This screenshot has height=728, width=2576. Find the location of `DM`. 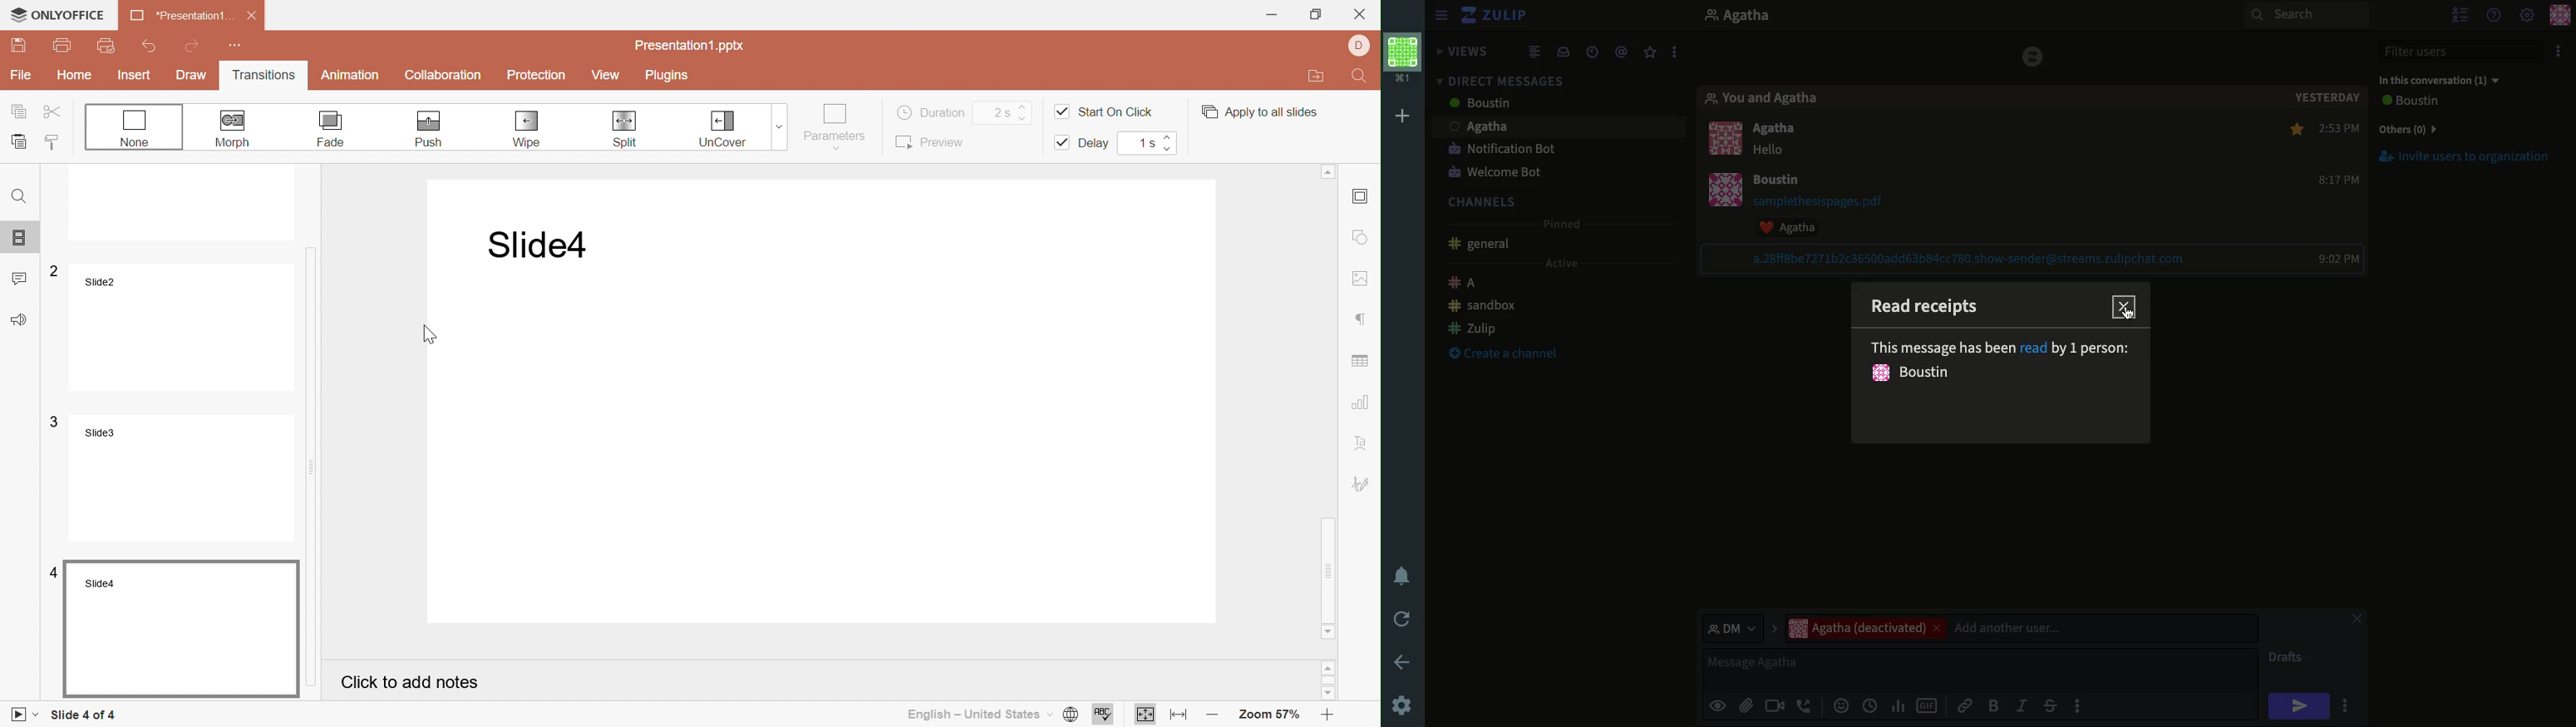

DM is located at coordinates (1739, 627).